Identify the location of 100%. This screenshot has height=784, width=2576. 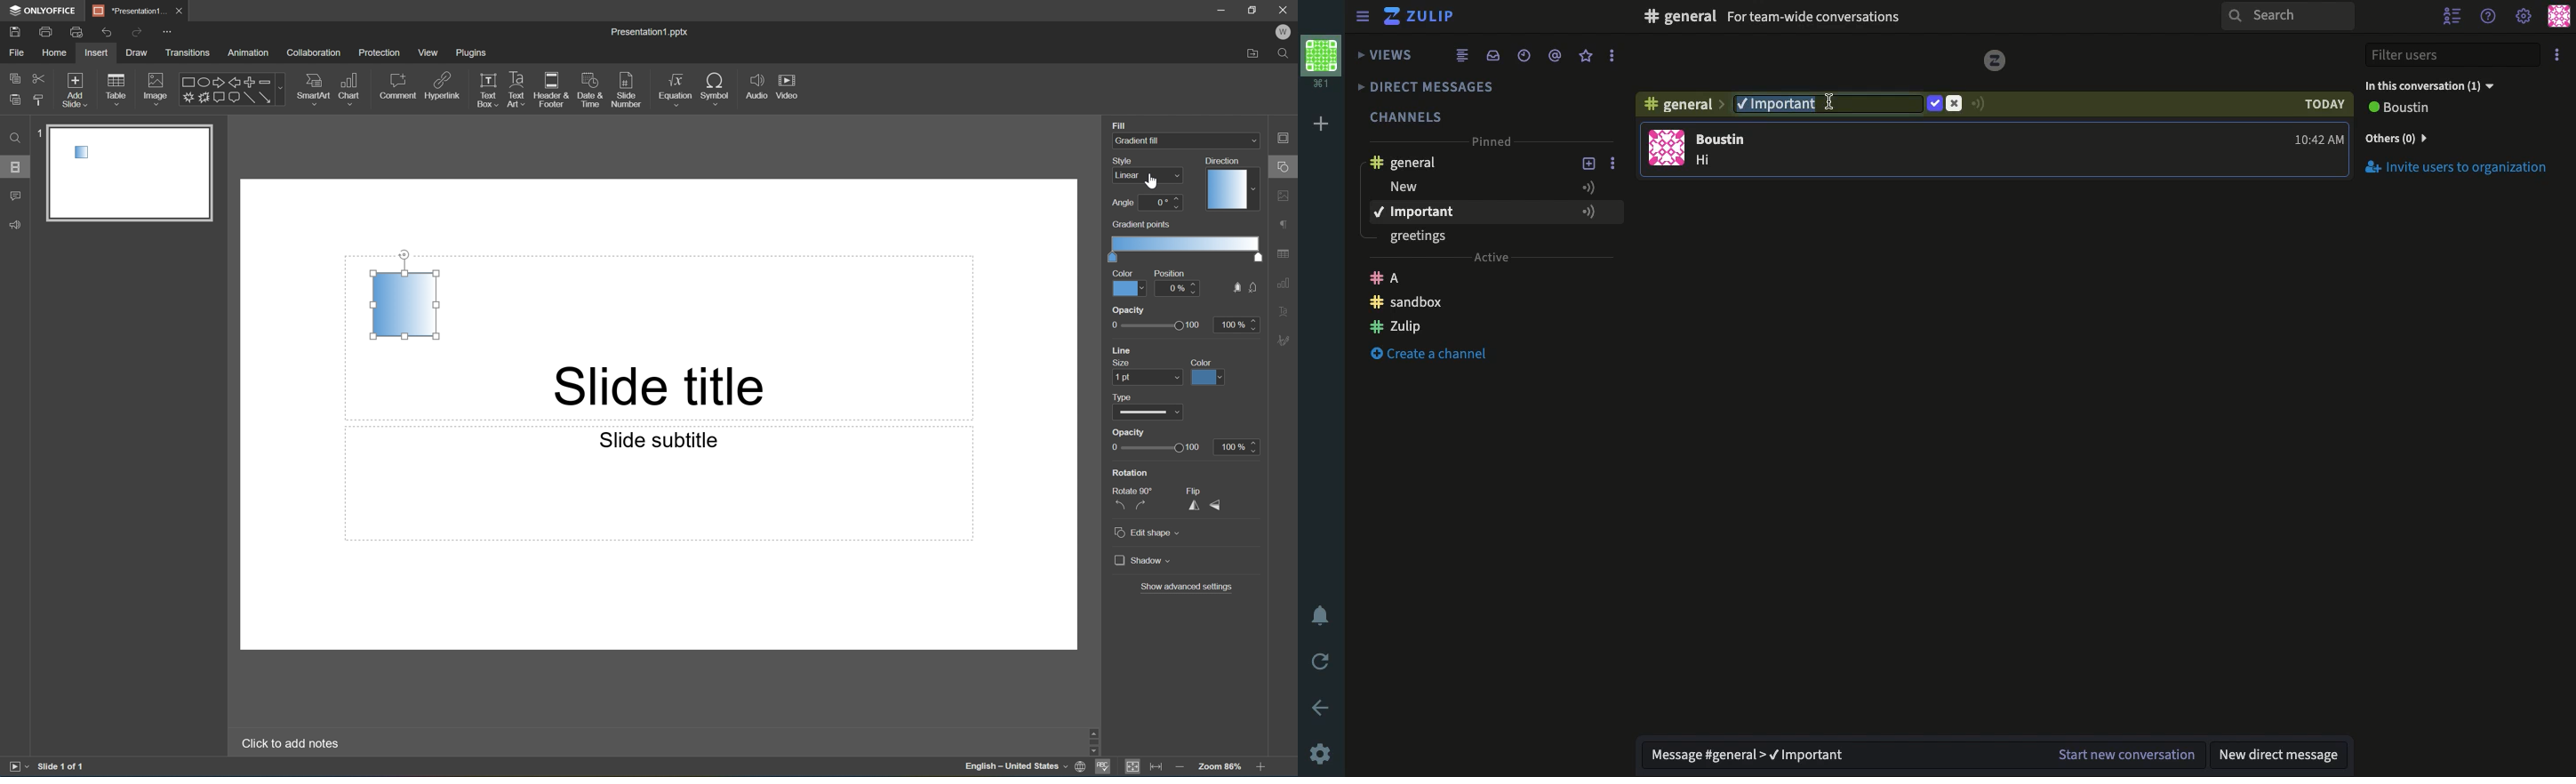
(1237, 448).